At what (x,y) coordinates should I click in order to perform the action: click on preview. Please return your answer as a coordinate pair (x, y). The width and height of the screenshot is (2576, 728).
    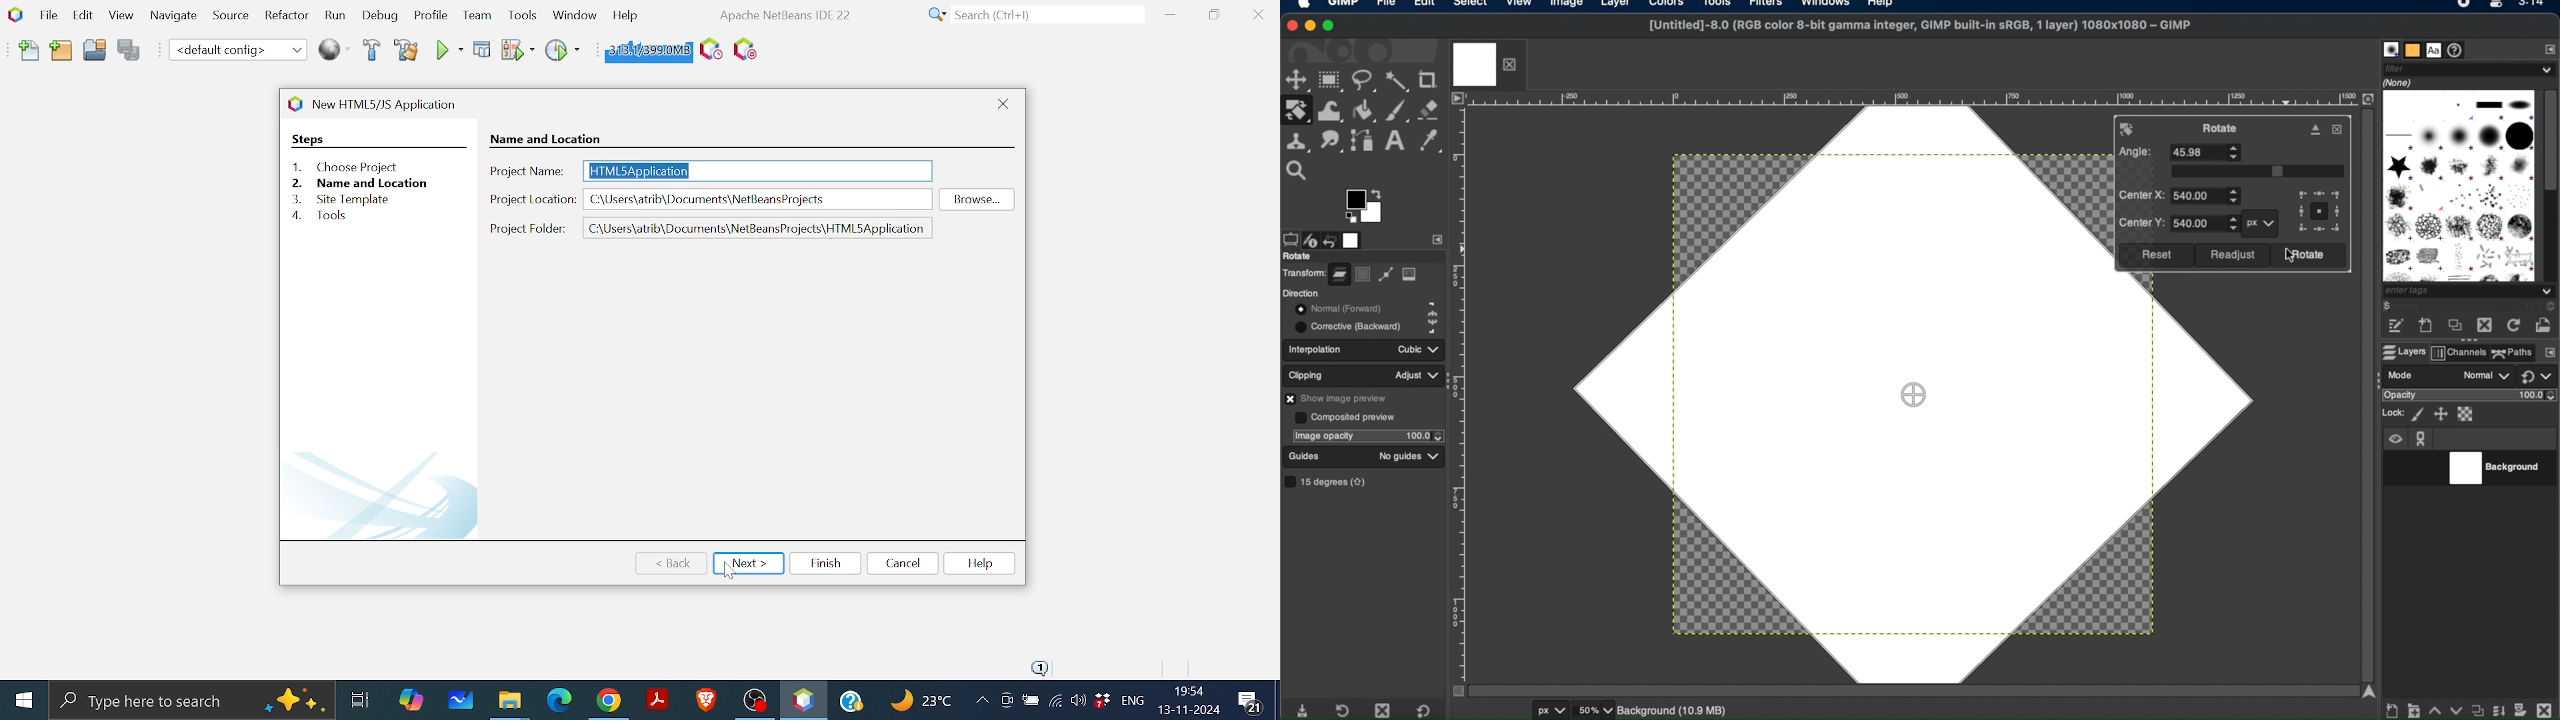
    Looking at the image, I should click on (2319, 212).